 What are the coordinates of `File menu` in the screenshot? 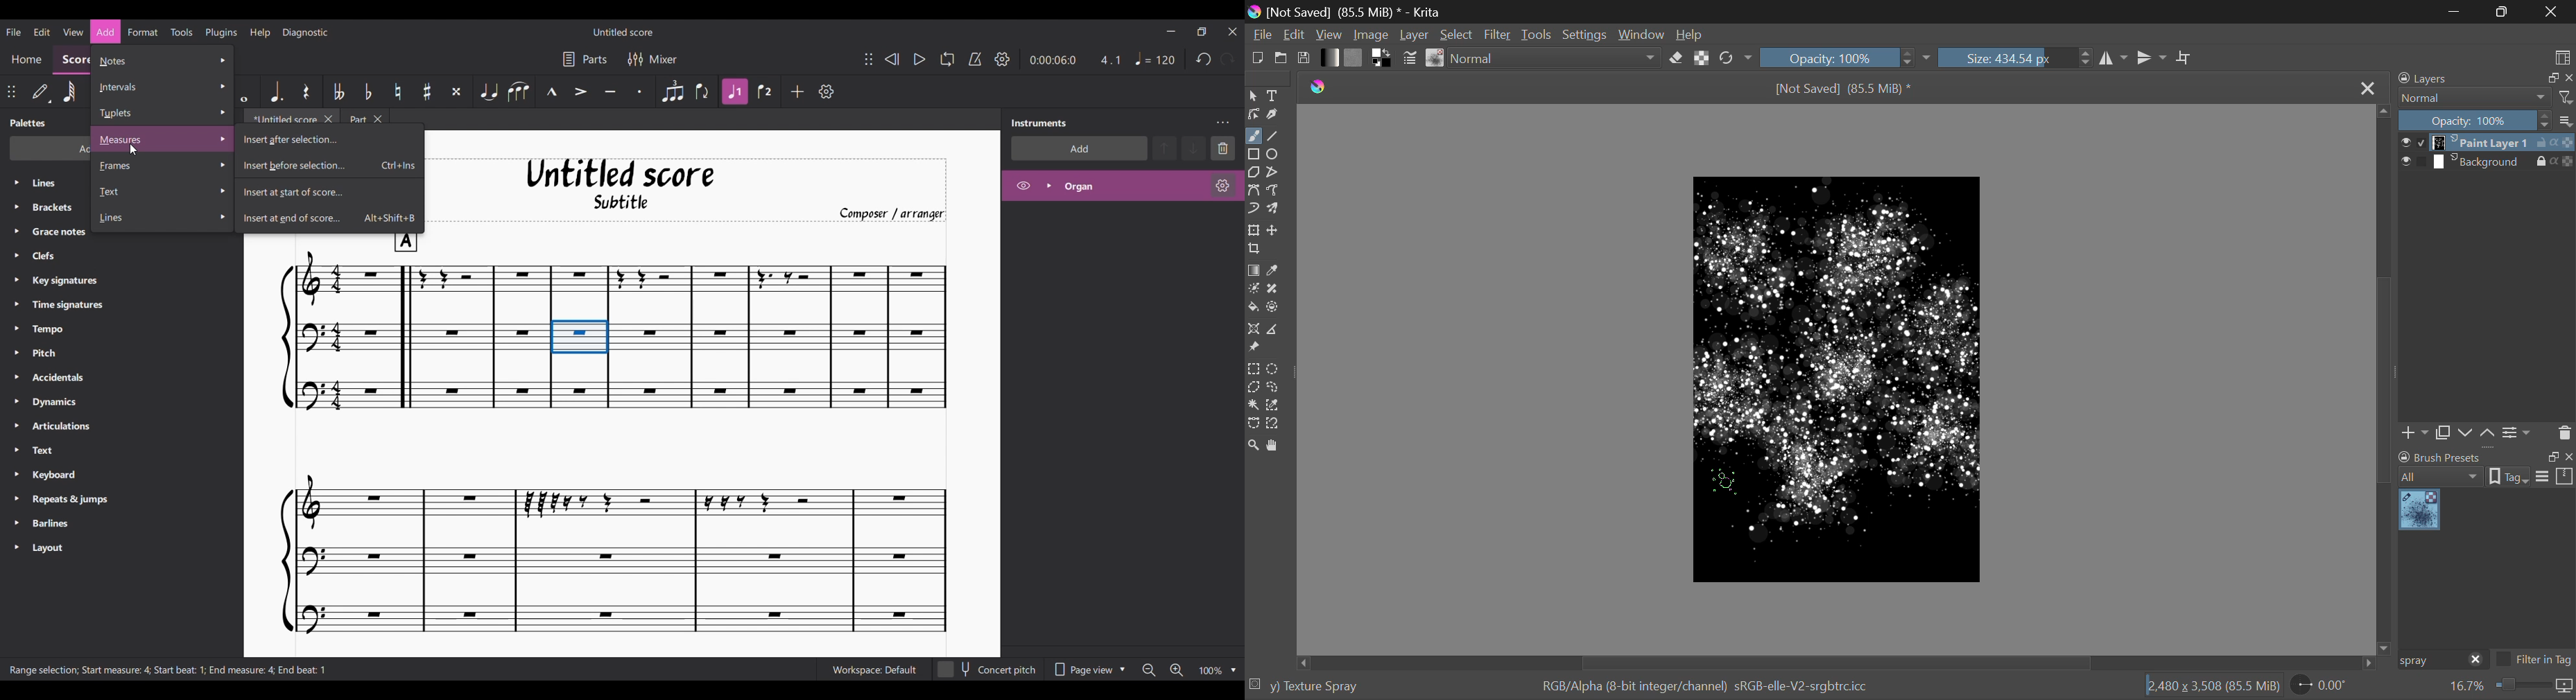 It's located at (14, 32).